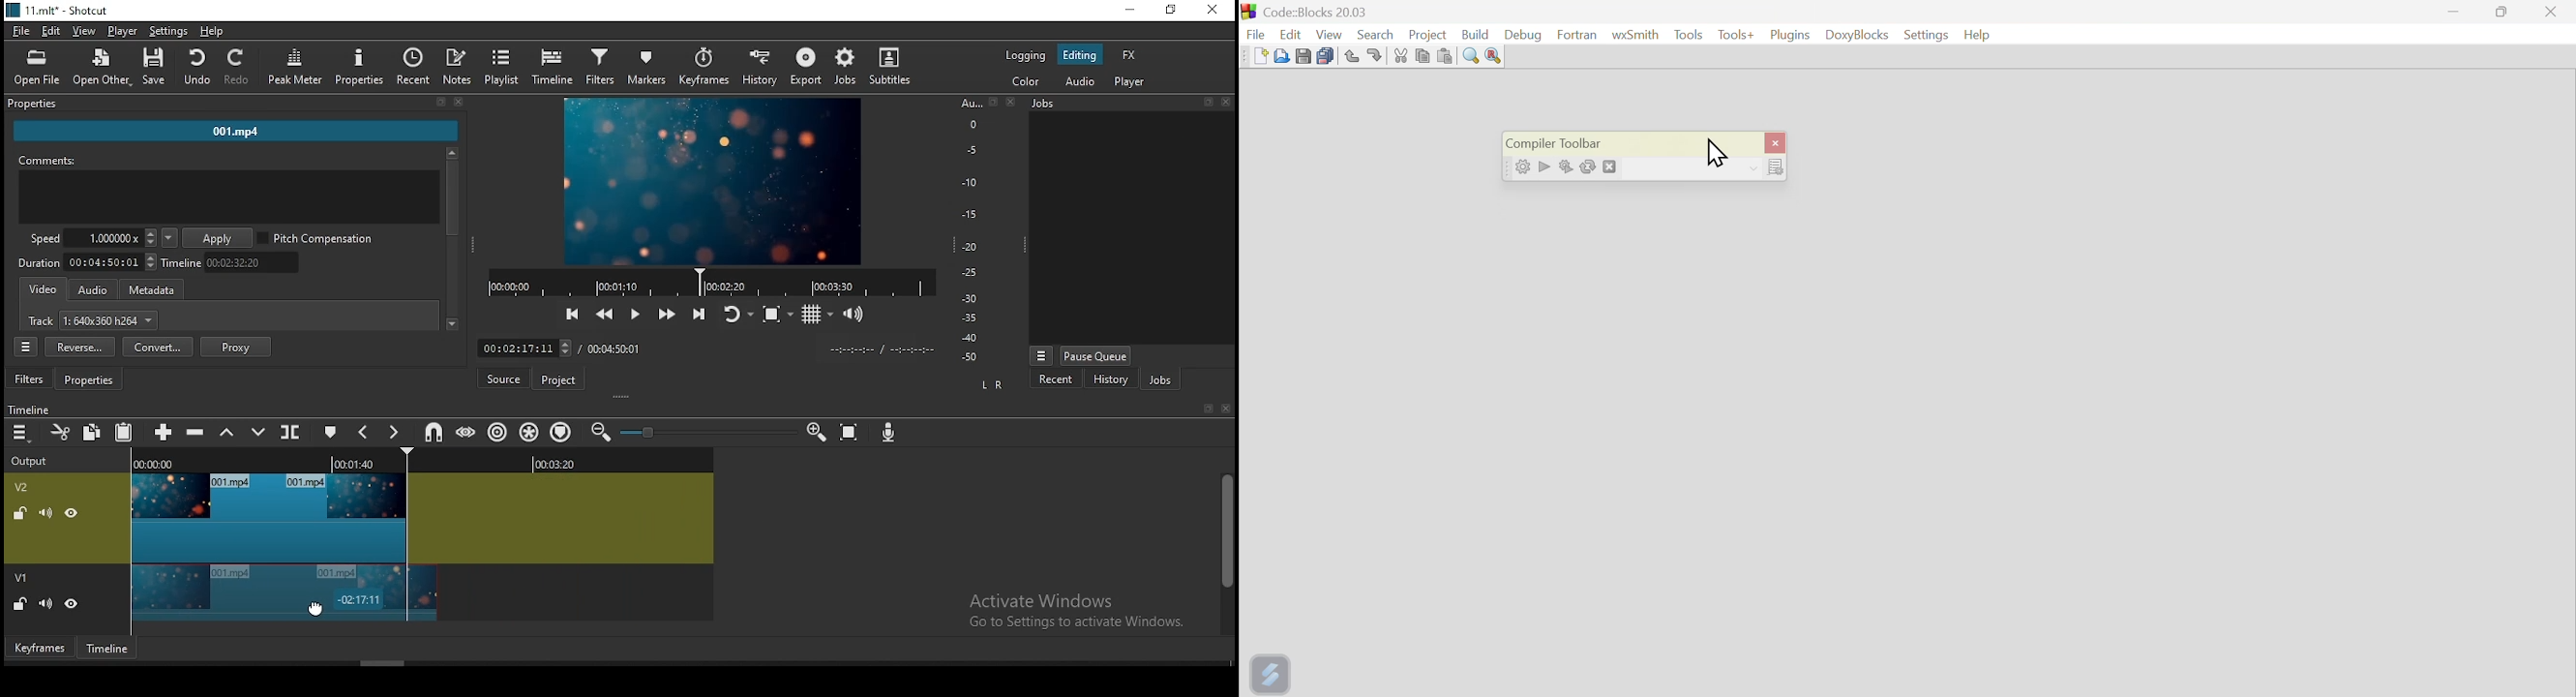 This screenshot has width=2576, height=700. I want to click on Cursor, so click(1724, 153).